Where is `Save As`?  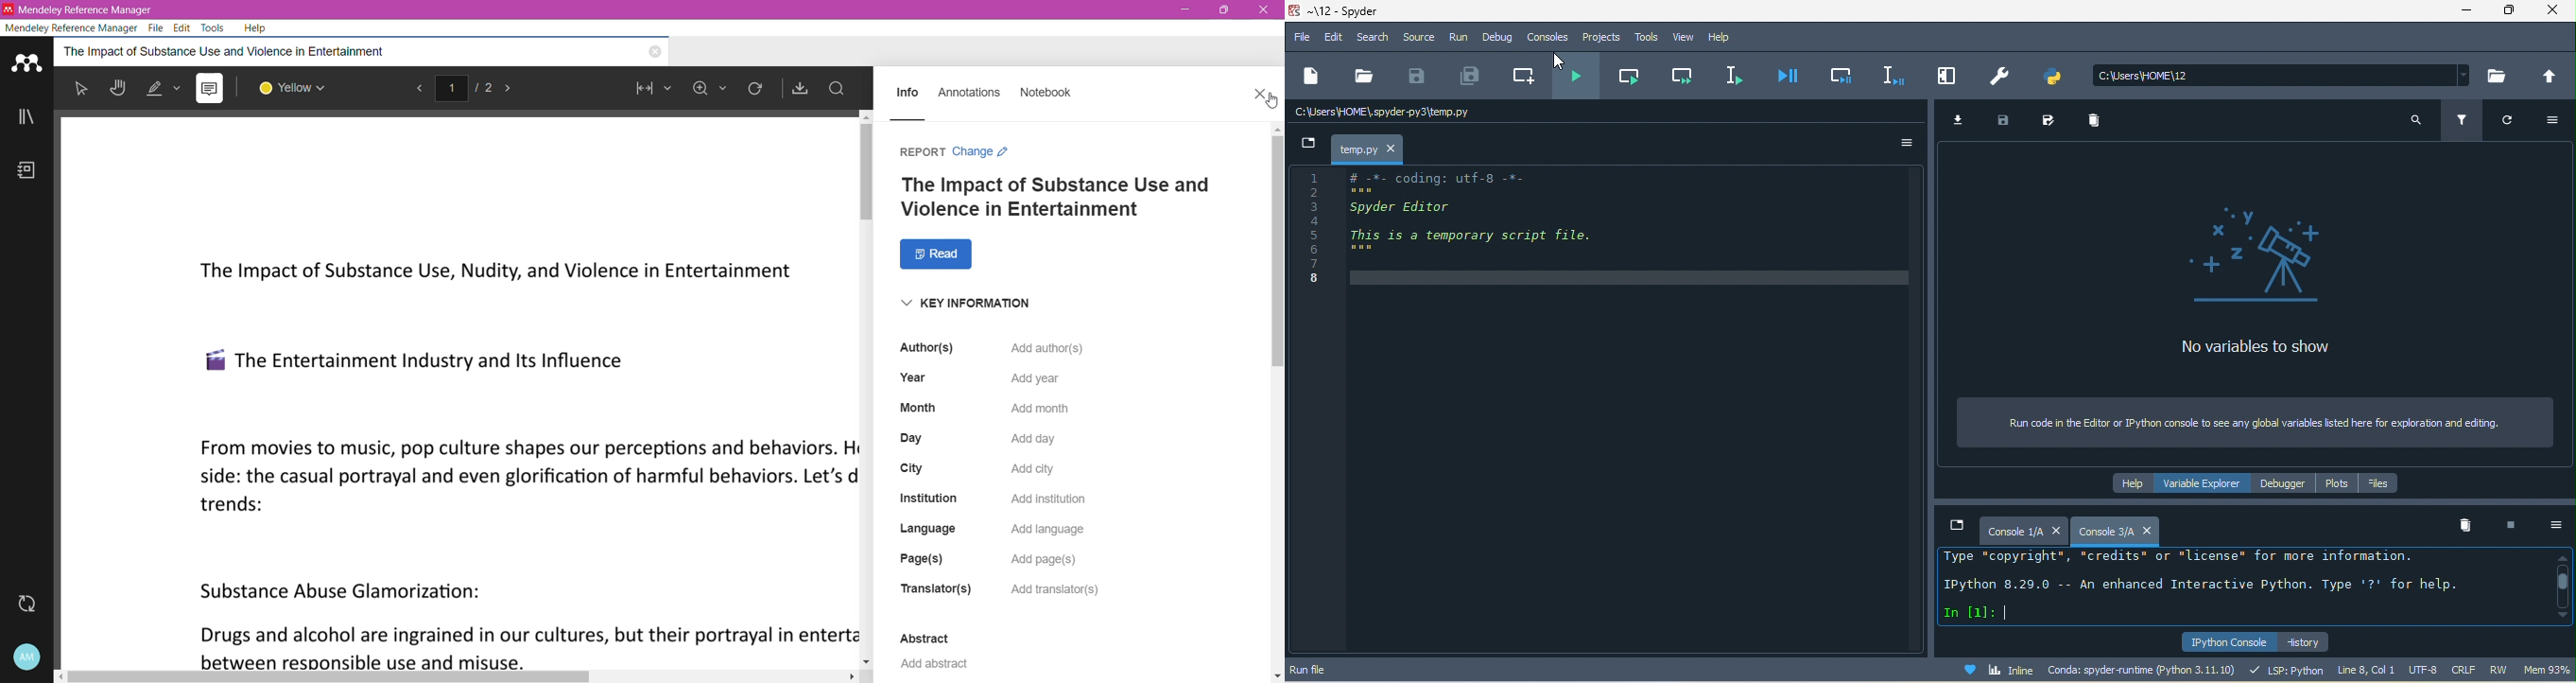
Save As is located at coordinates (800, 88).